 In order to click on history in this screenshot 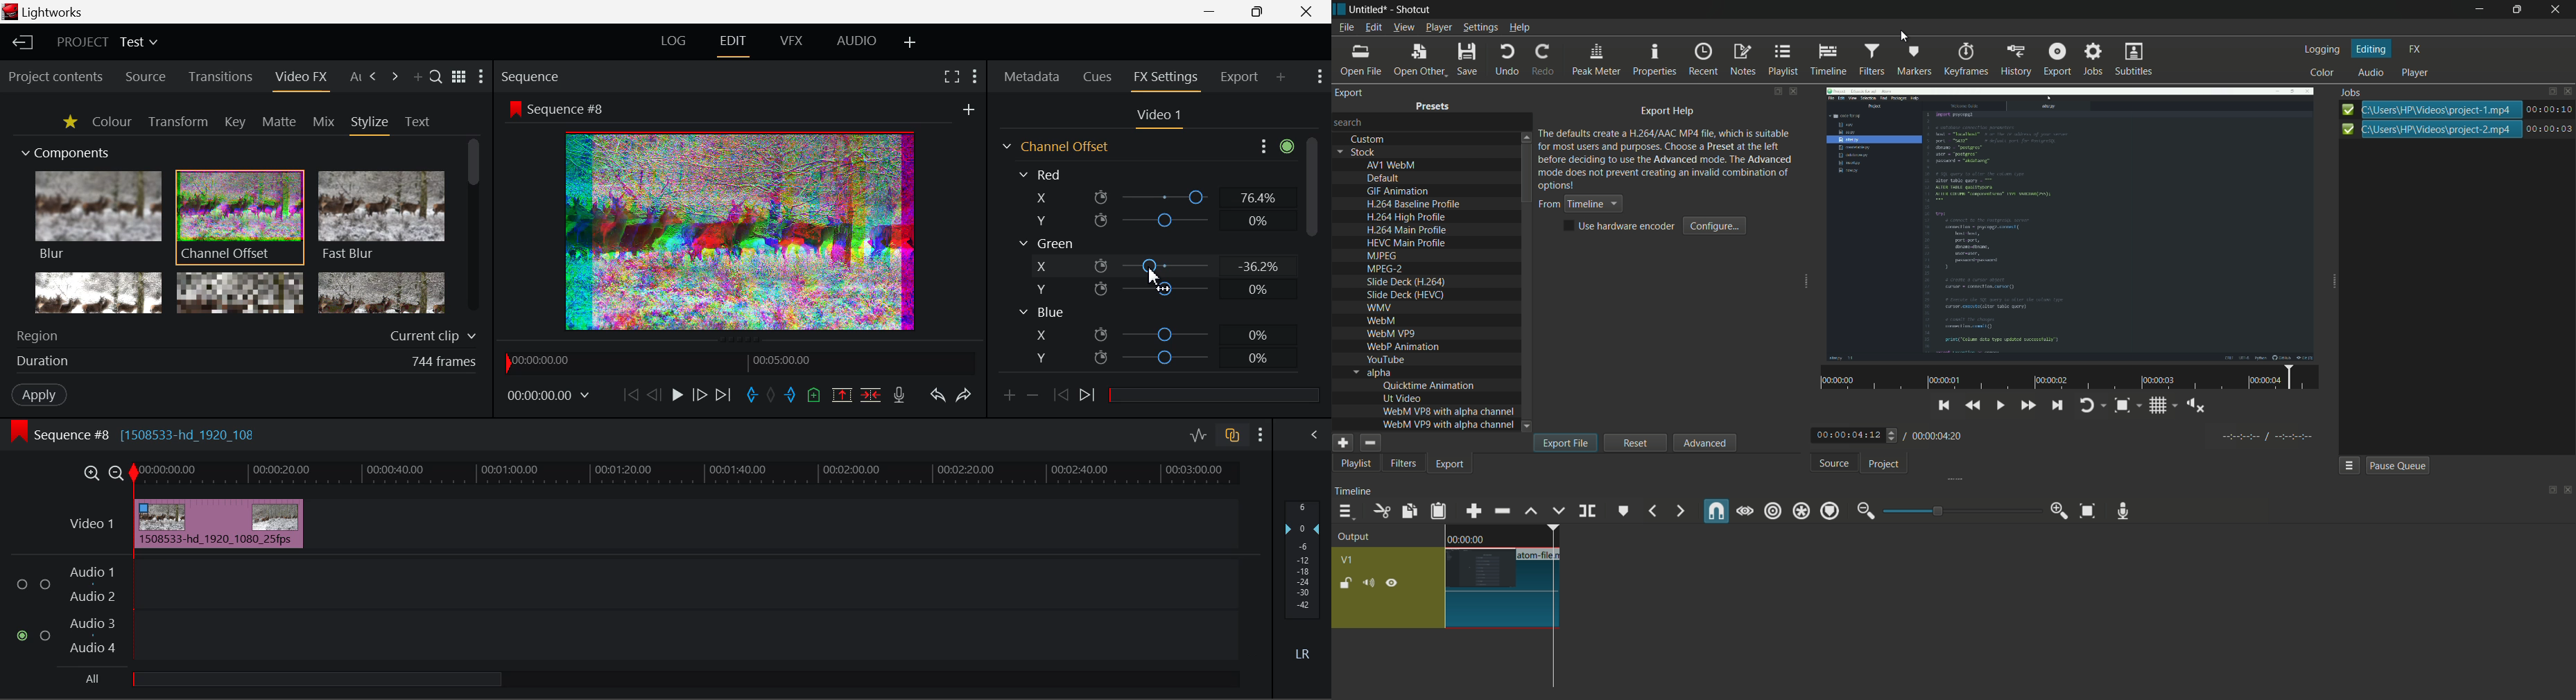, I will do `click(2018, 60)`.